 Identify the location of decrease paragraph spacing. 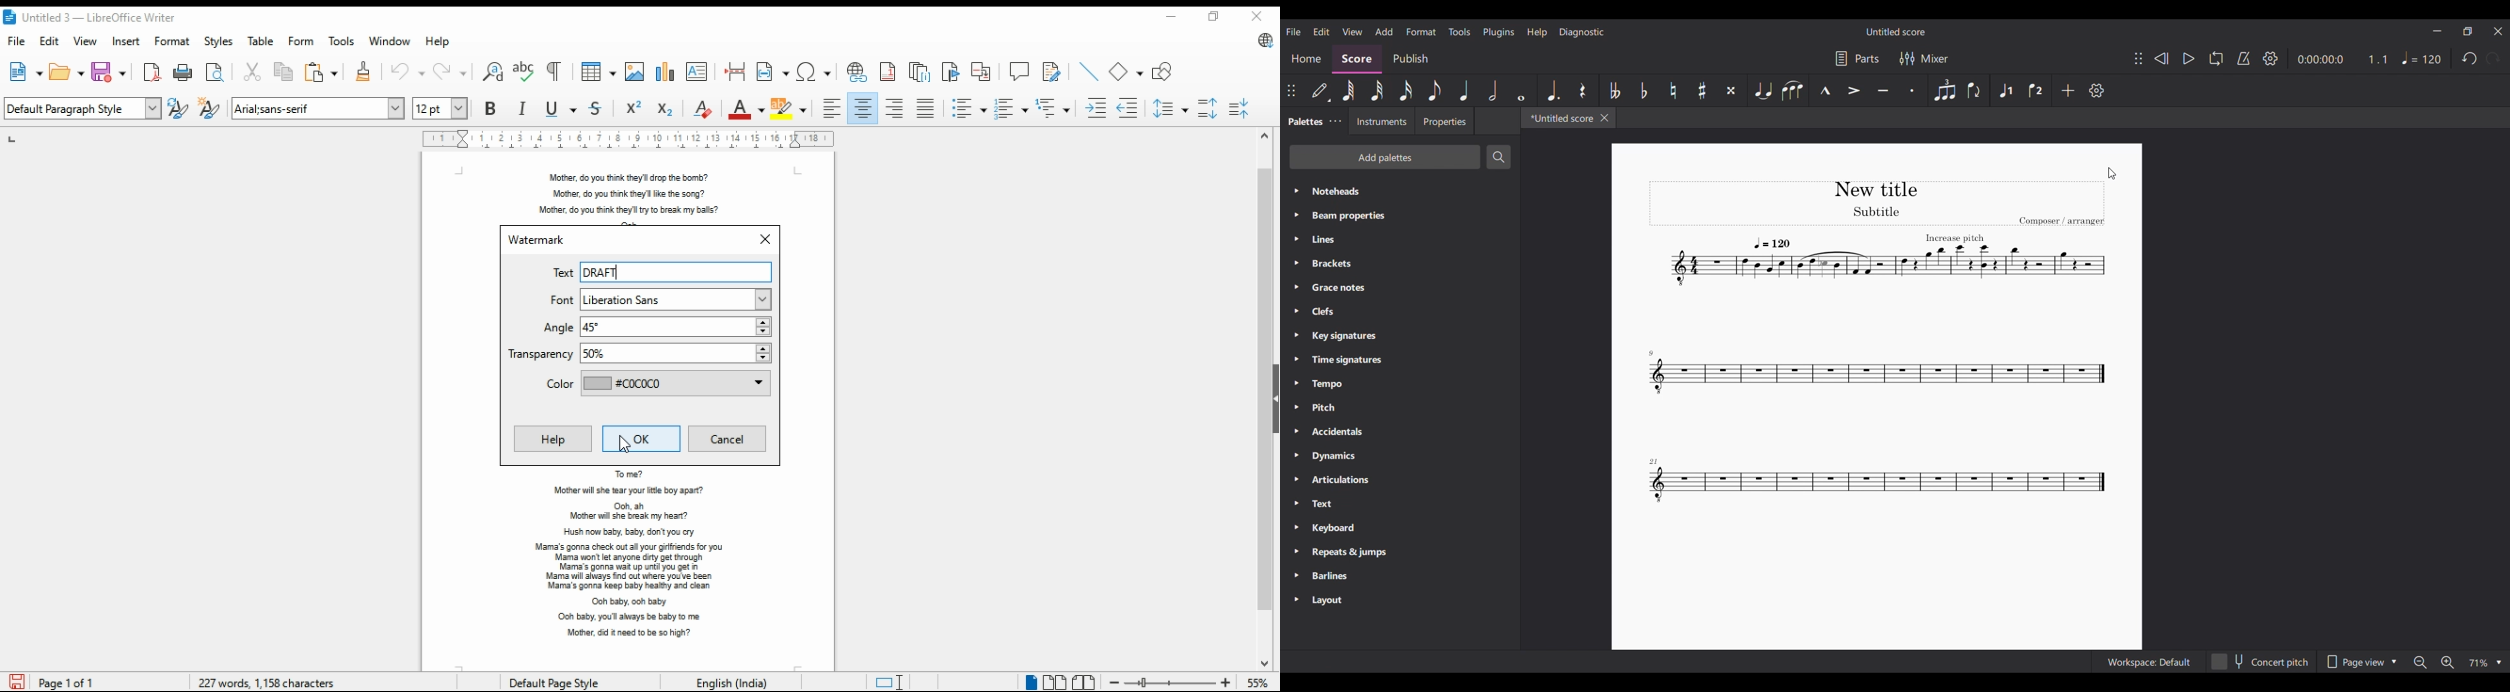
(1244, 108).